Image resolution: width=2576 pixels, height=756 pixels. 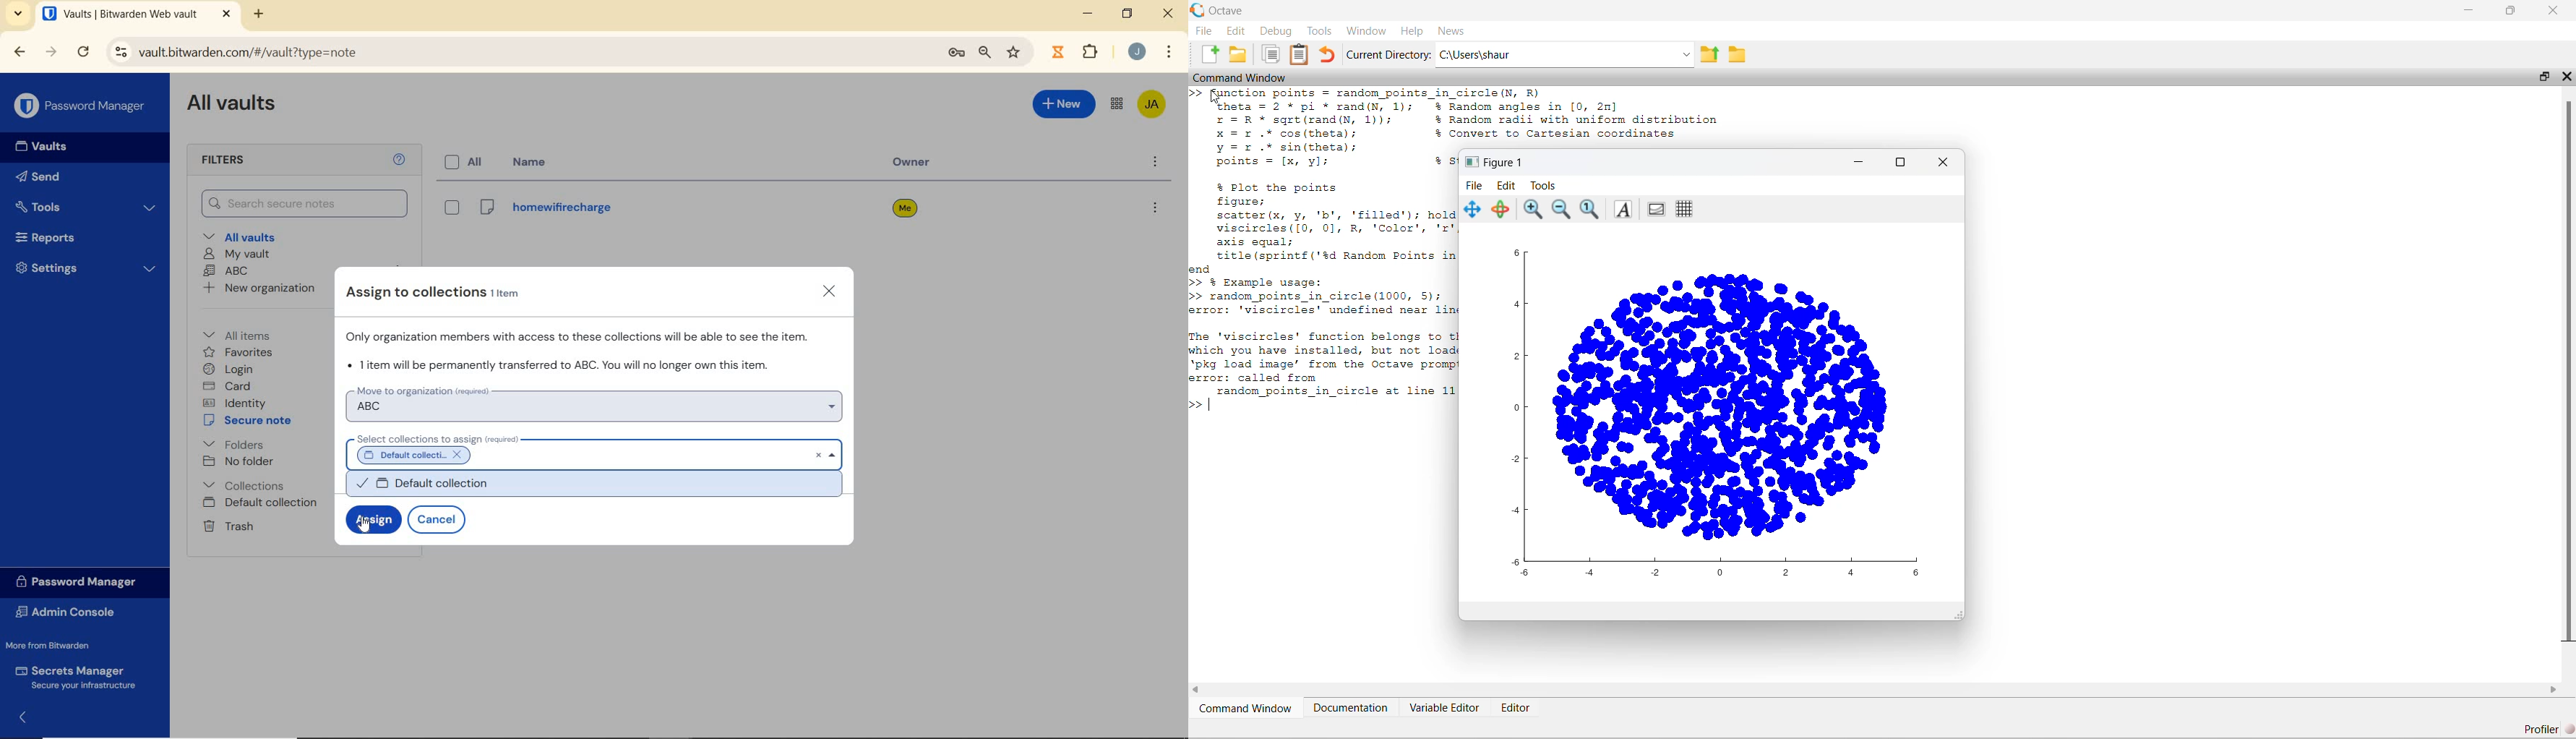 What do you see at coordinates (234, 402) in the screenshot?
I see `identity` at bounding box center [234, 402].